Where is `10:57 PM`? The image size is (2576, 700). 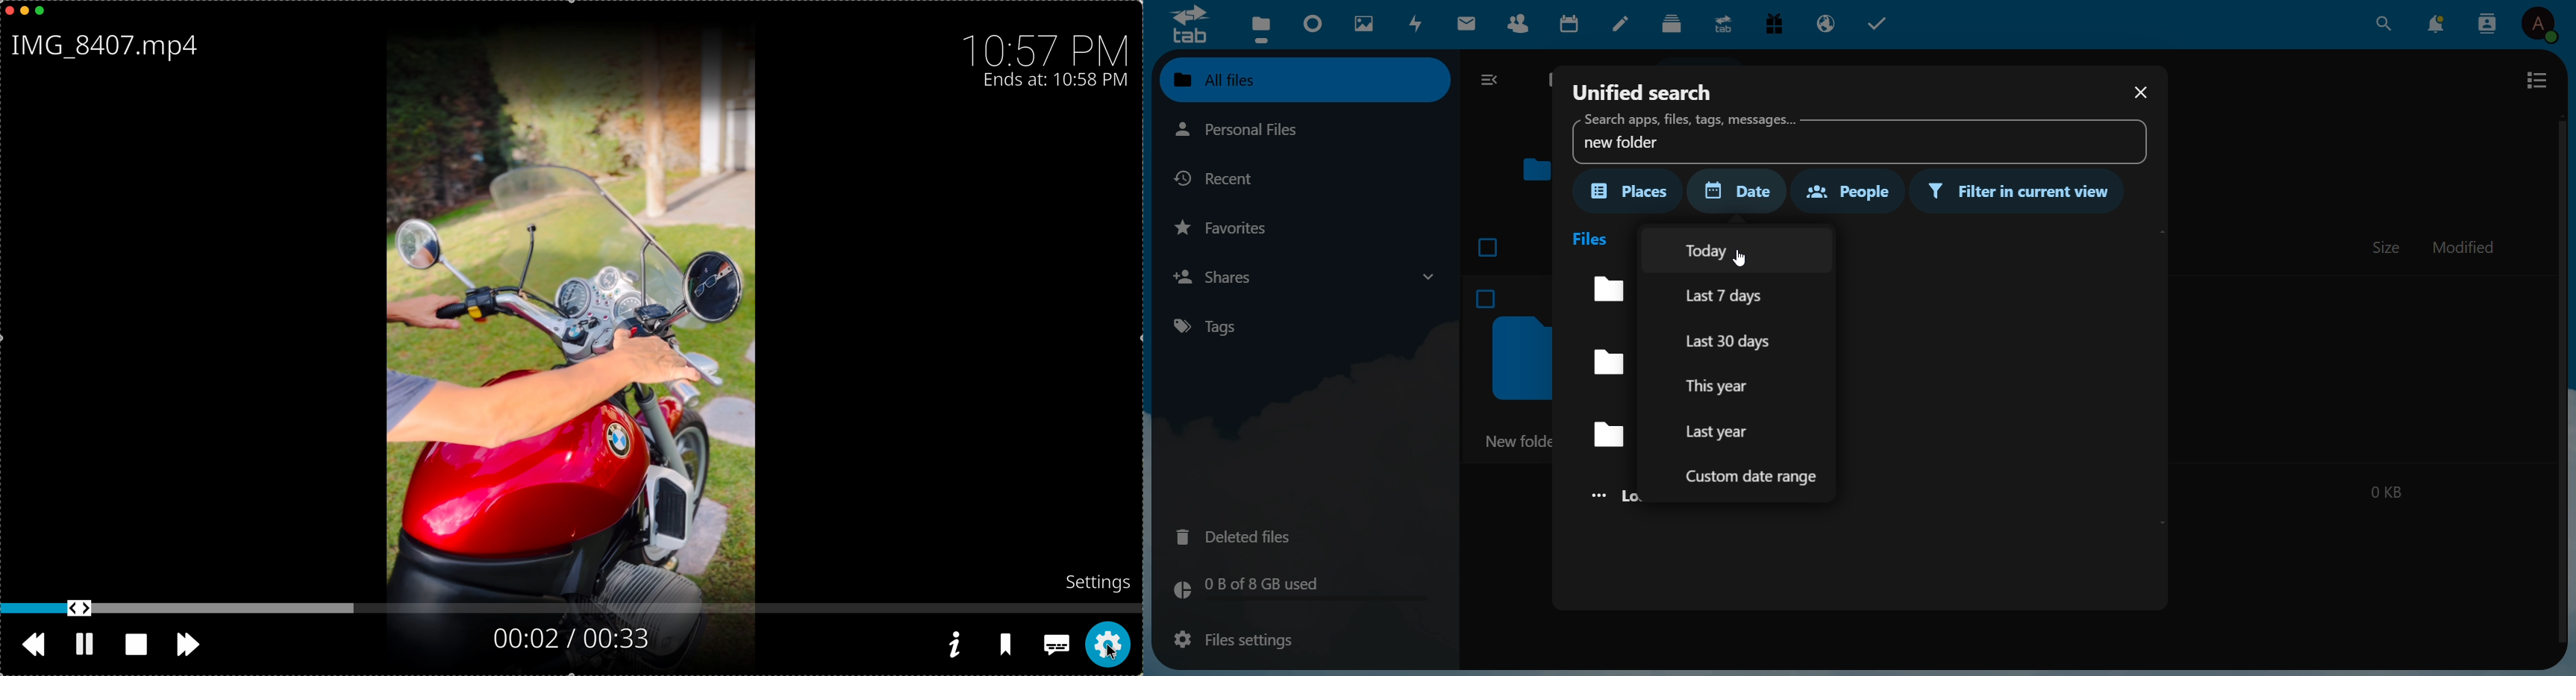
10:57 PM is located at coordinates (1050, 44).